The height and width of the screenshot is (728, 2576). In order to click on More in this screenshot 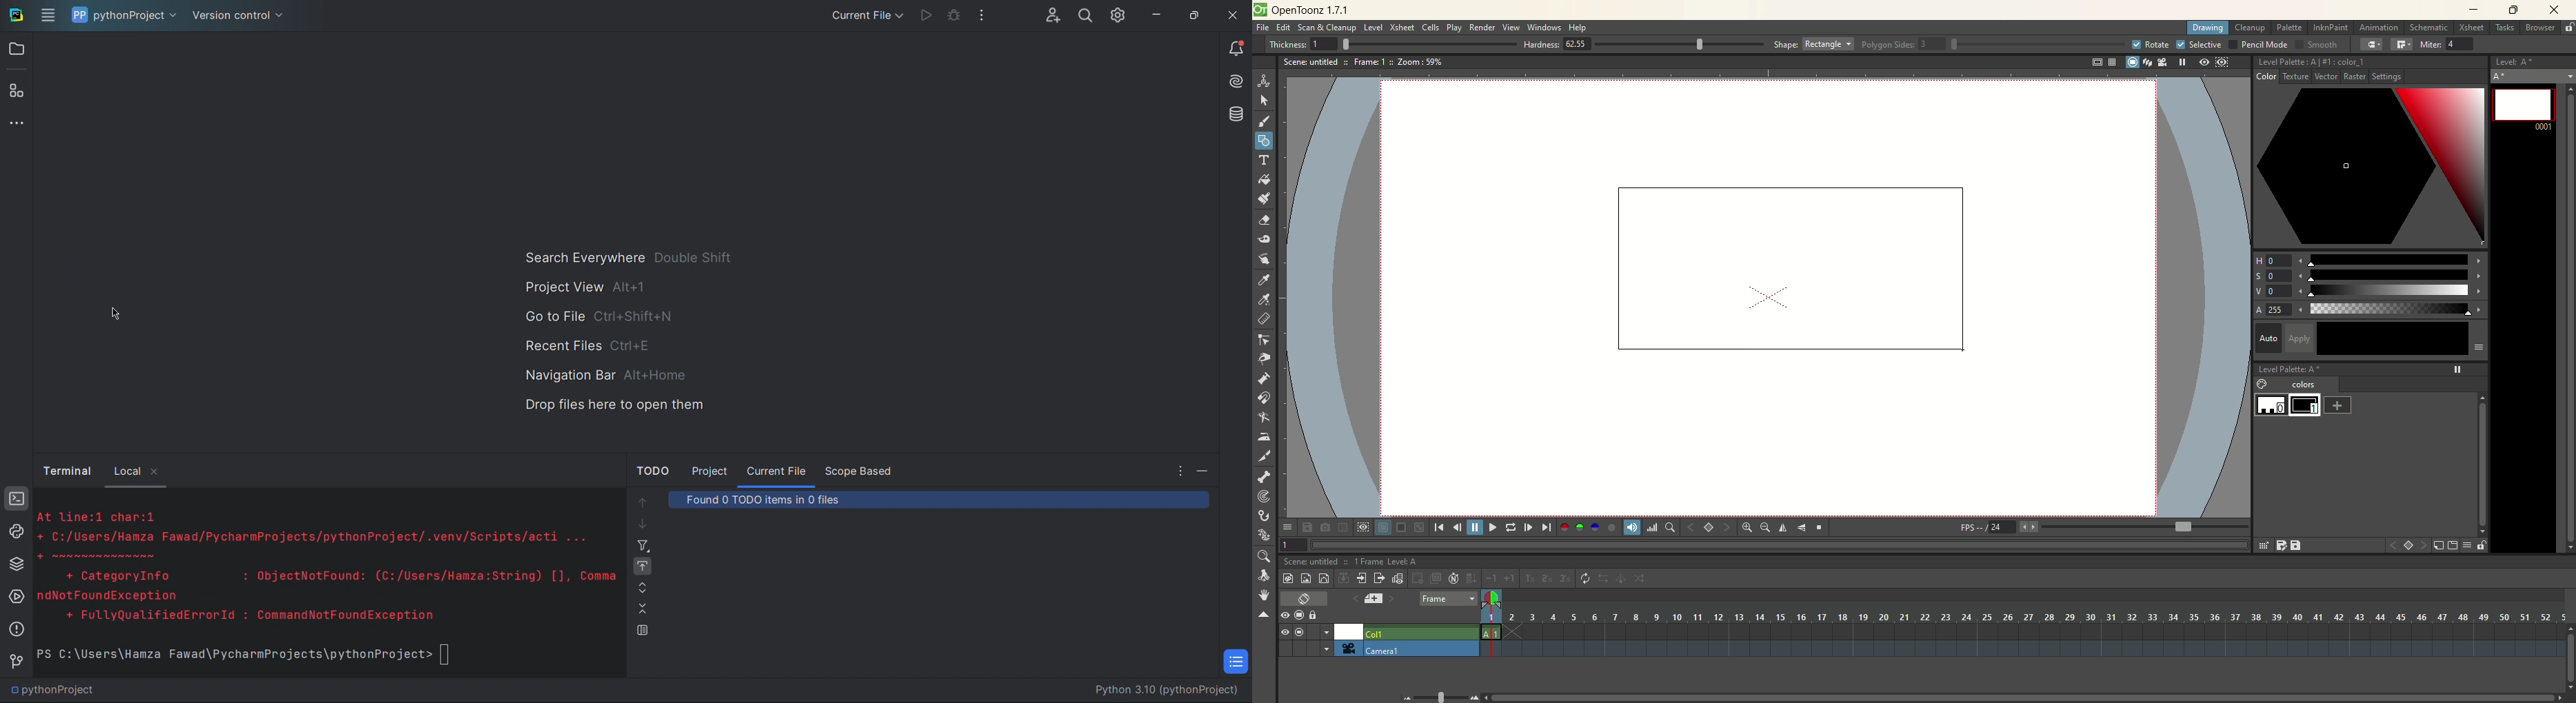, I will do `click(16, 123)`.